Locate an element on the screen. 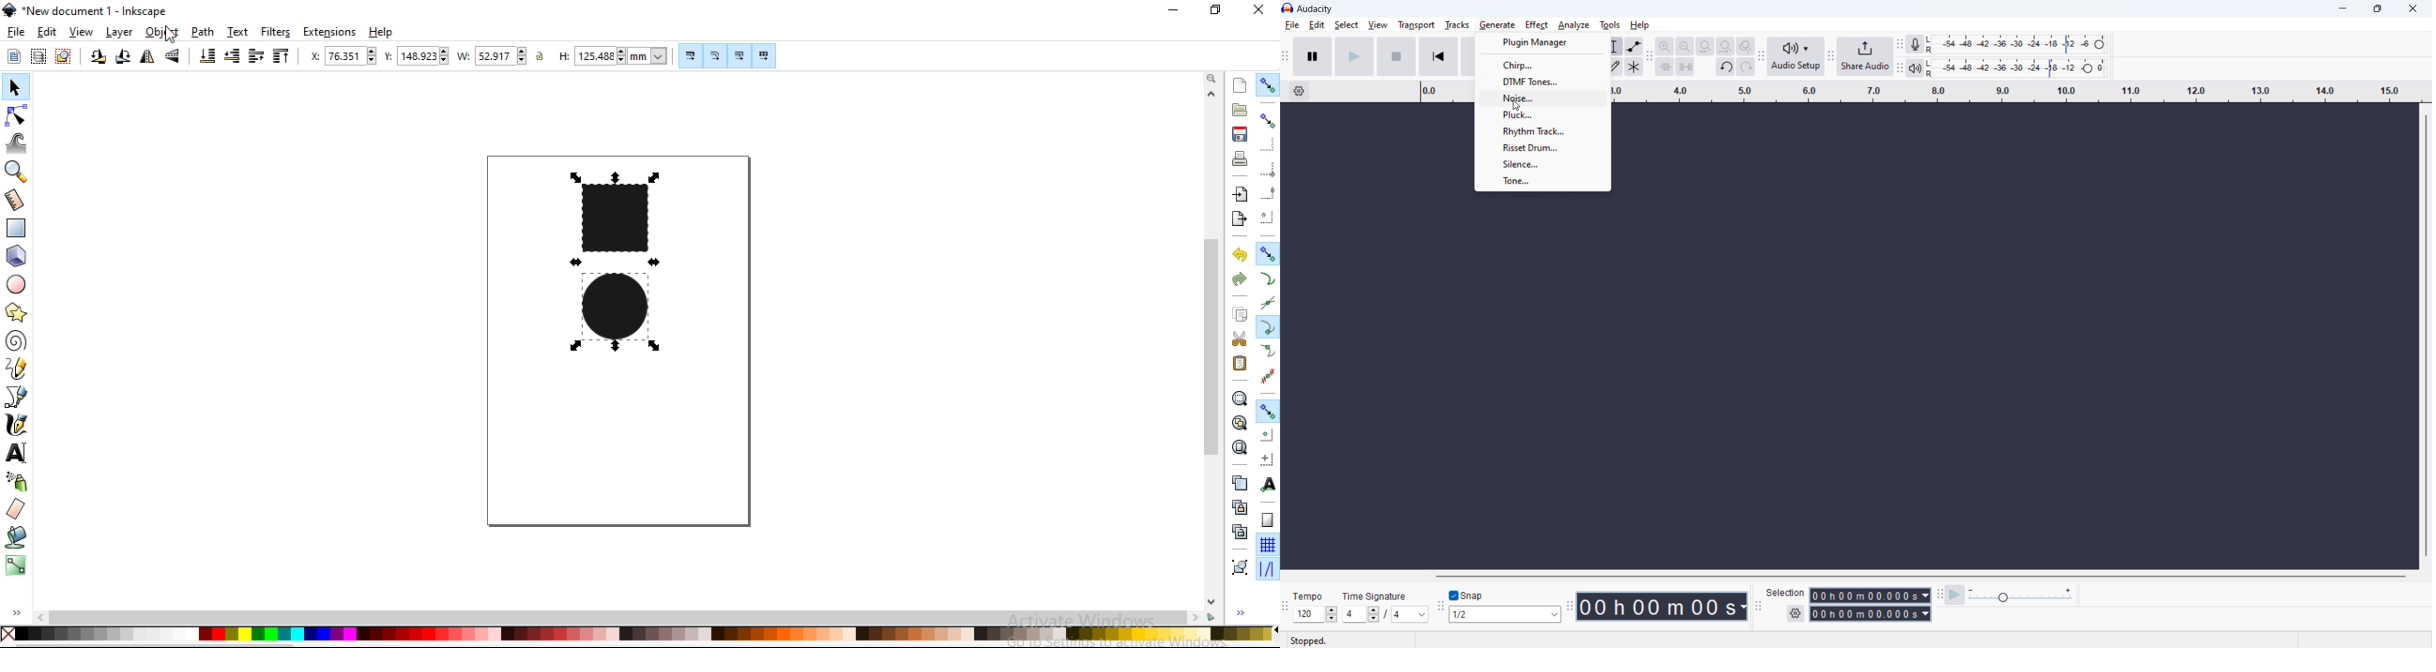 This screenshot has height=672, width=2436. snap other points is located at coordinates (1268, 411).